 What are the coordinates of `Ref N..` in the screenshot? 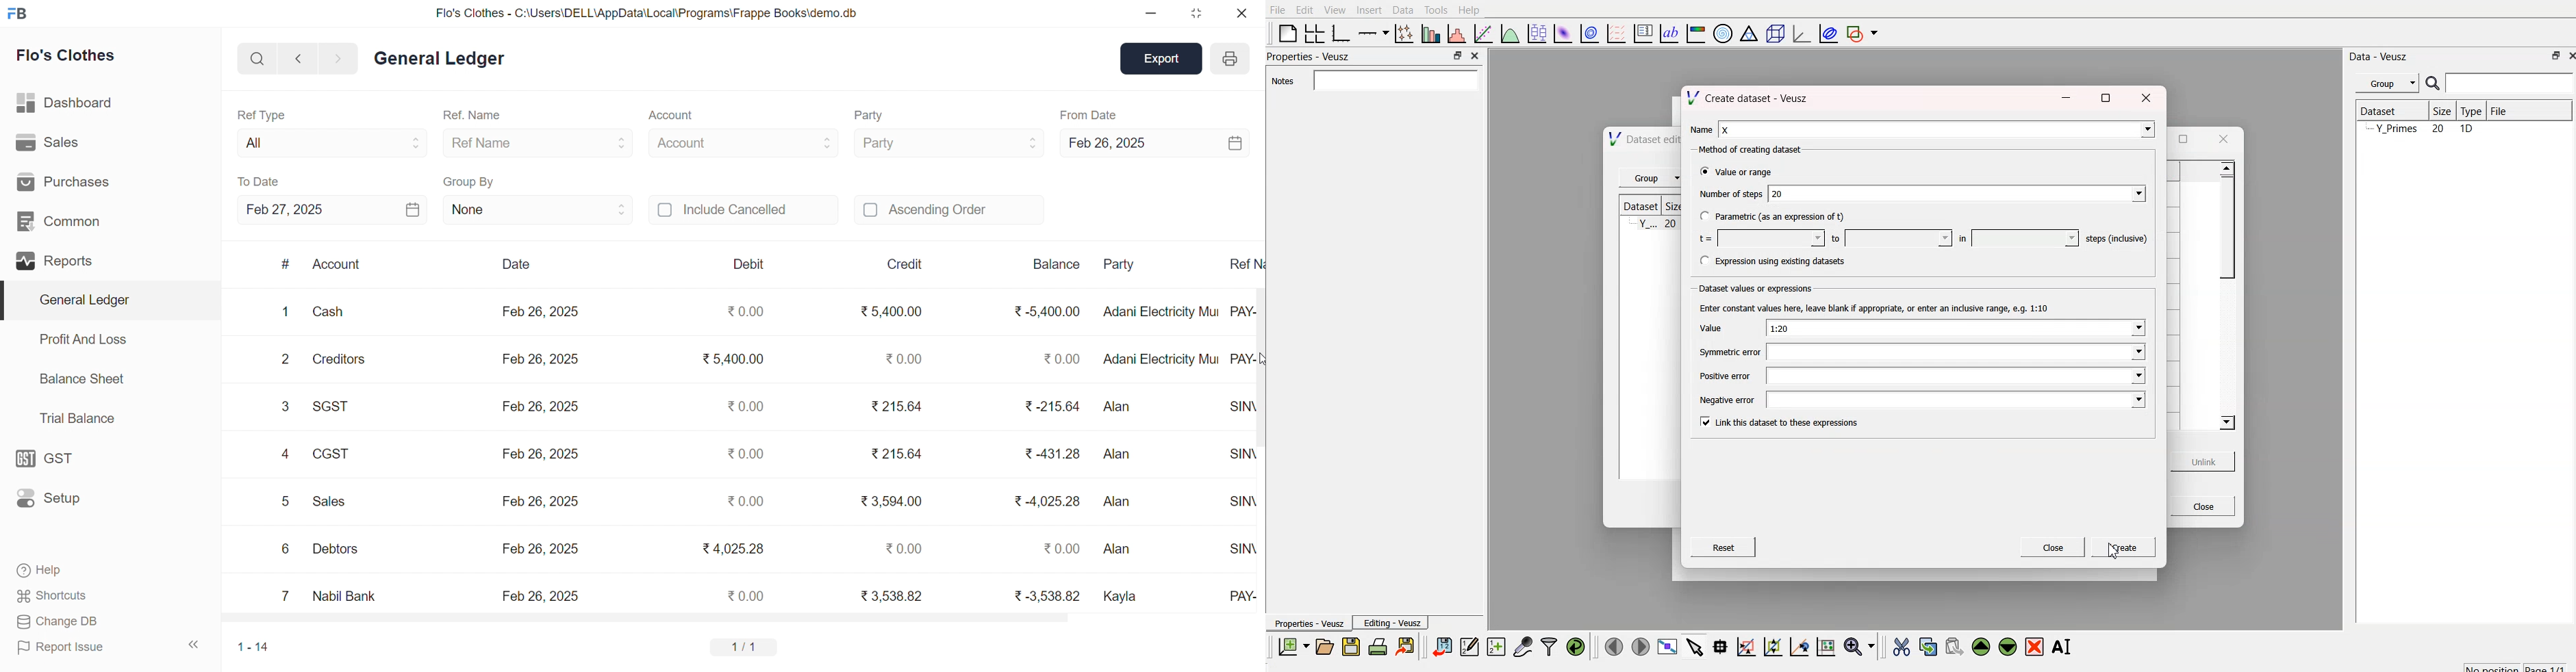 It's located at (1243, 263).